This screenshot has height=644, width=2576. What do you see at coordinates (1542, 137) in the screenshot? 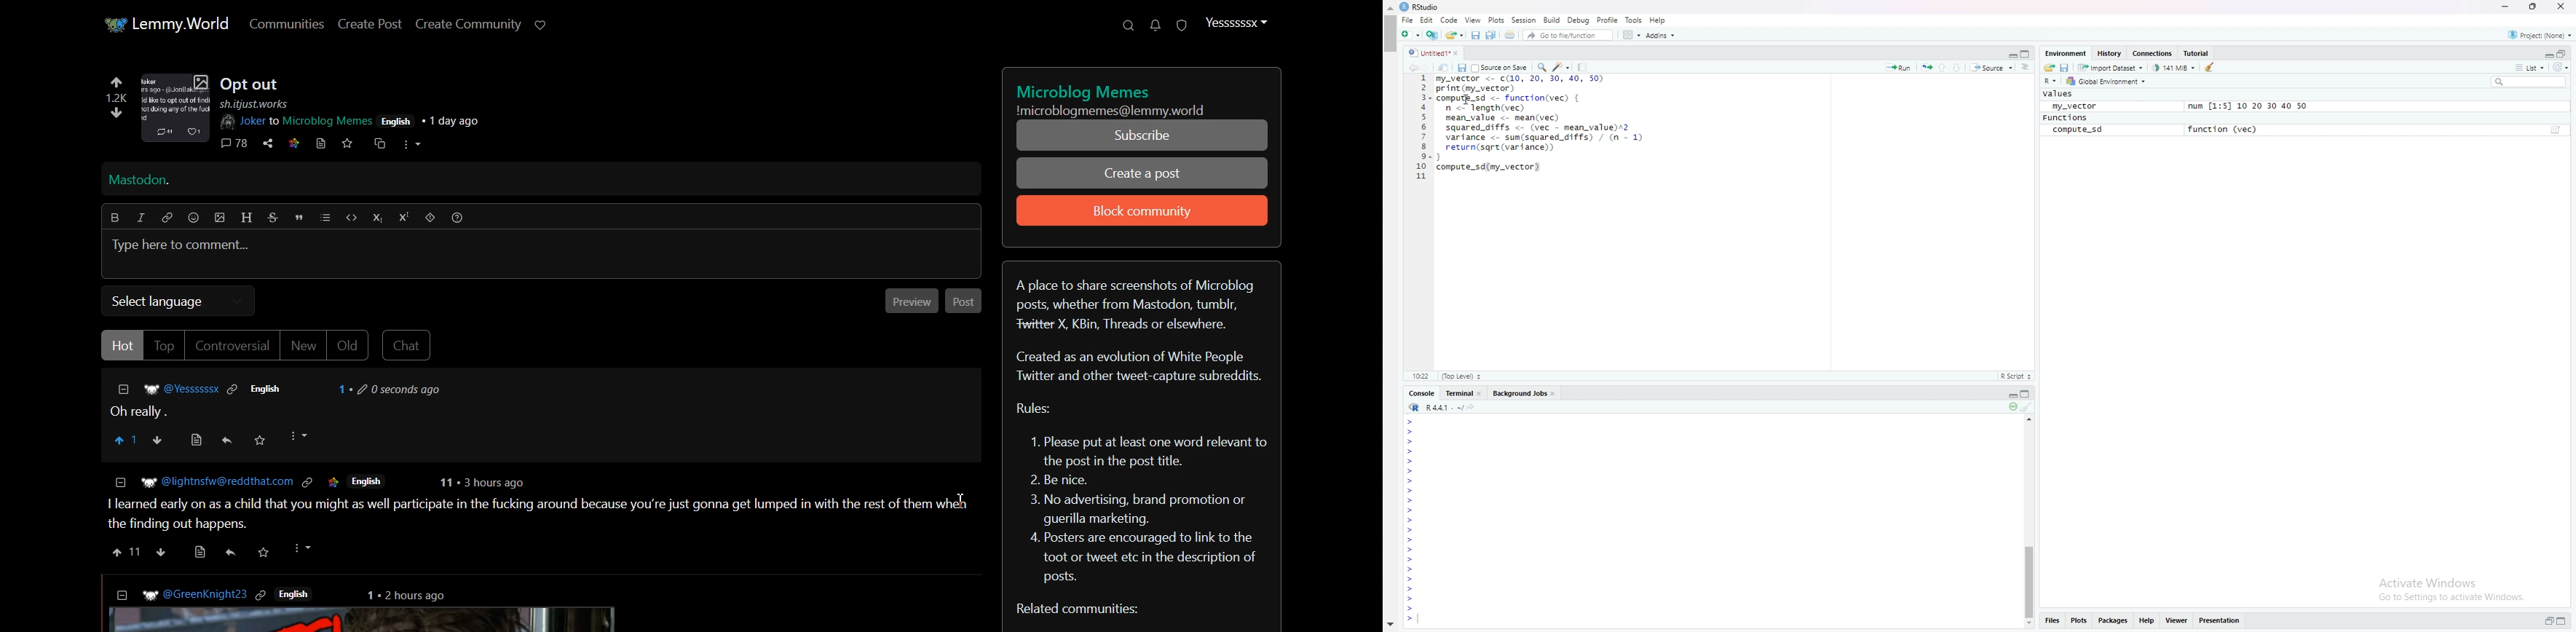
I see `computfe_sd <- function(vec) {
n <= Tength(vec)
mean_value <- mean(vec)
squared_diffs <- (vec - mean_value)r2
variance <- sum(squared_diffs) / (n - 1)
return(sqre (variance)

3

compute_sd(my_vector)` at bounding box center [1542, 137].